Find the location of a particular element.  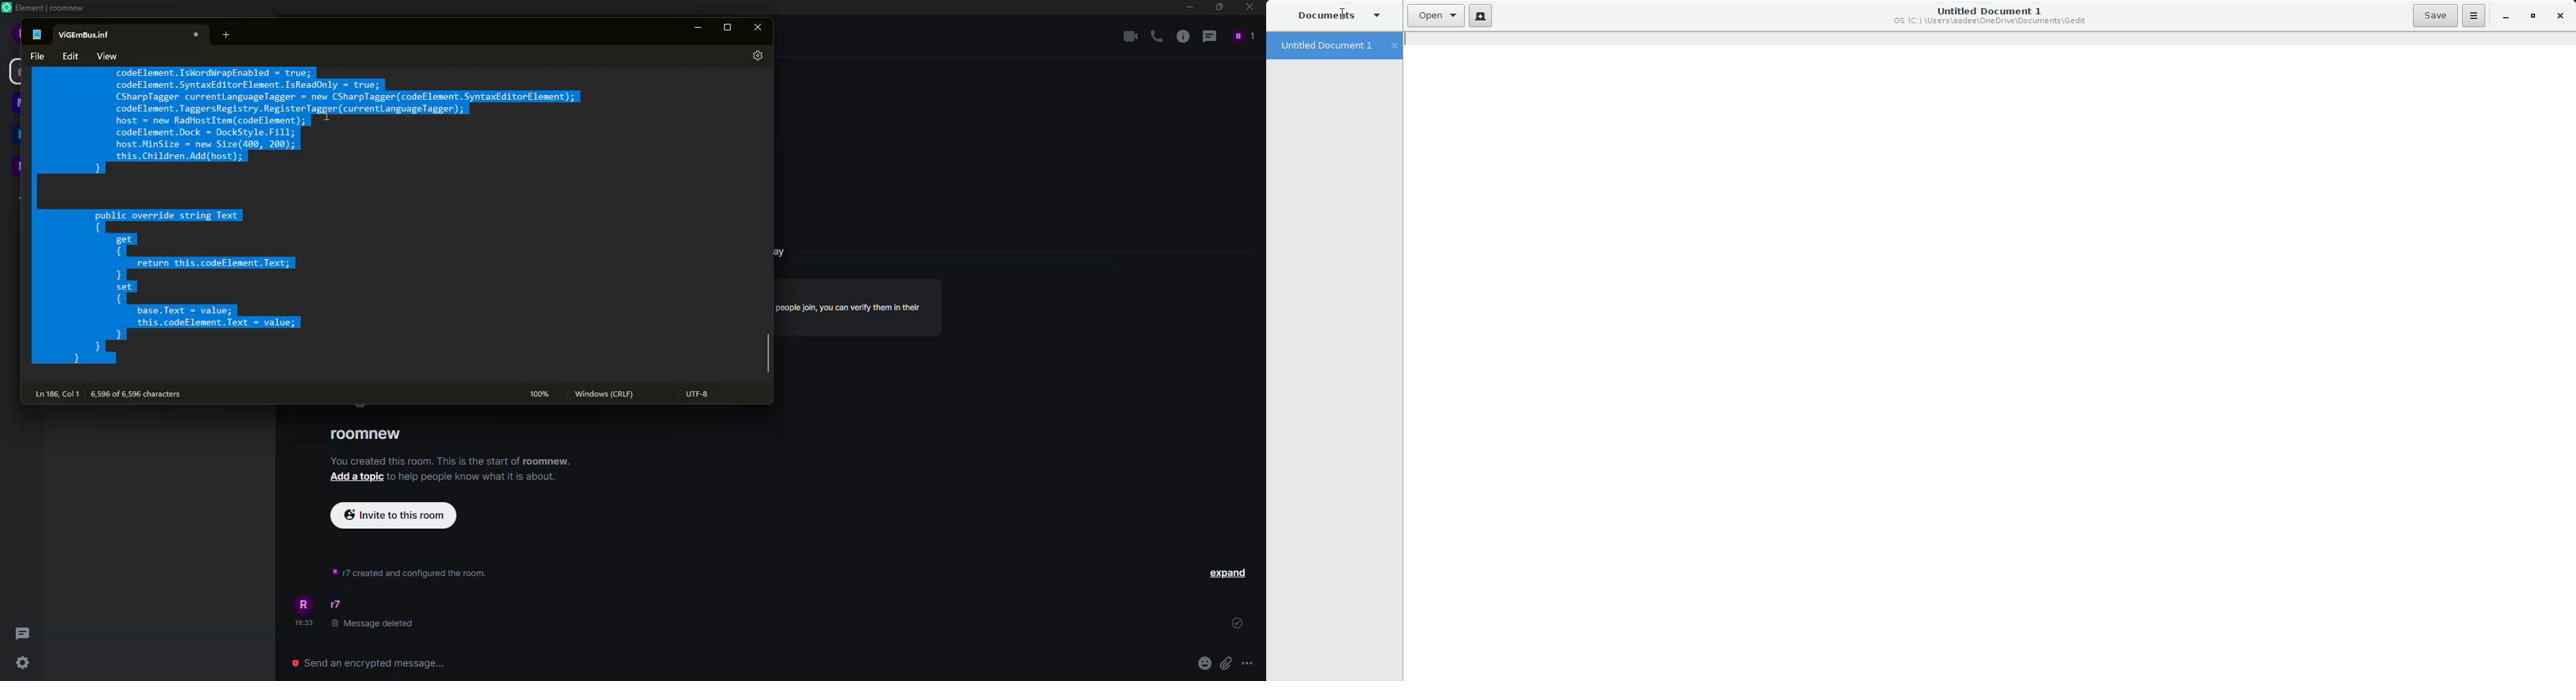

Cursor is located at coordinates (1347, 10).